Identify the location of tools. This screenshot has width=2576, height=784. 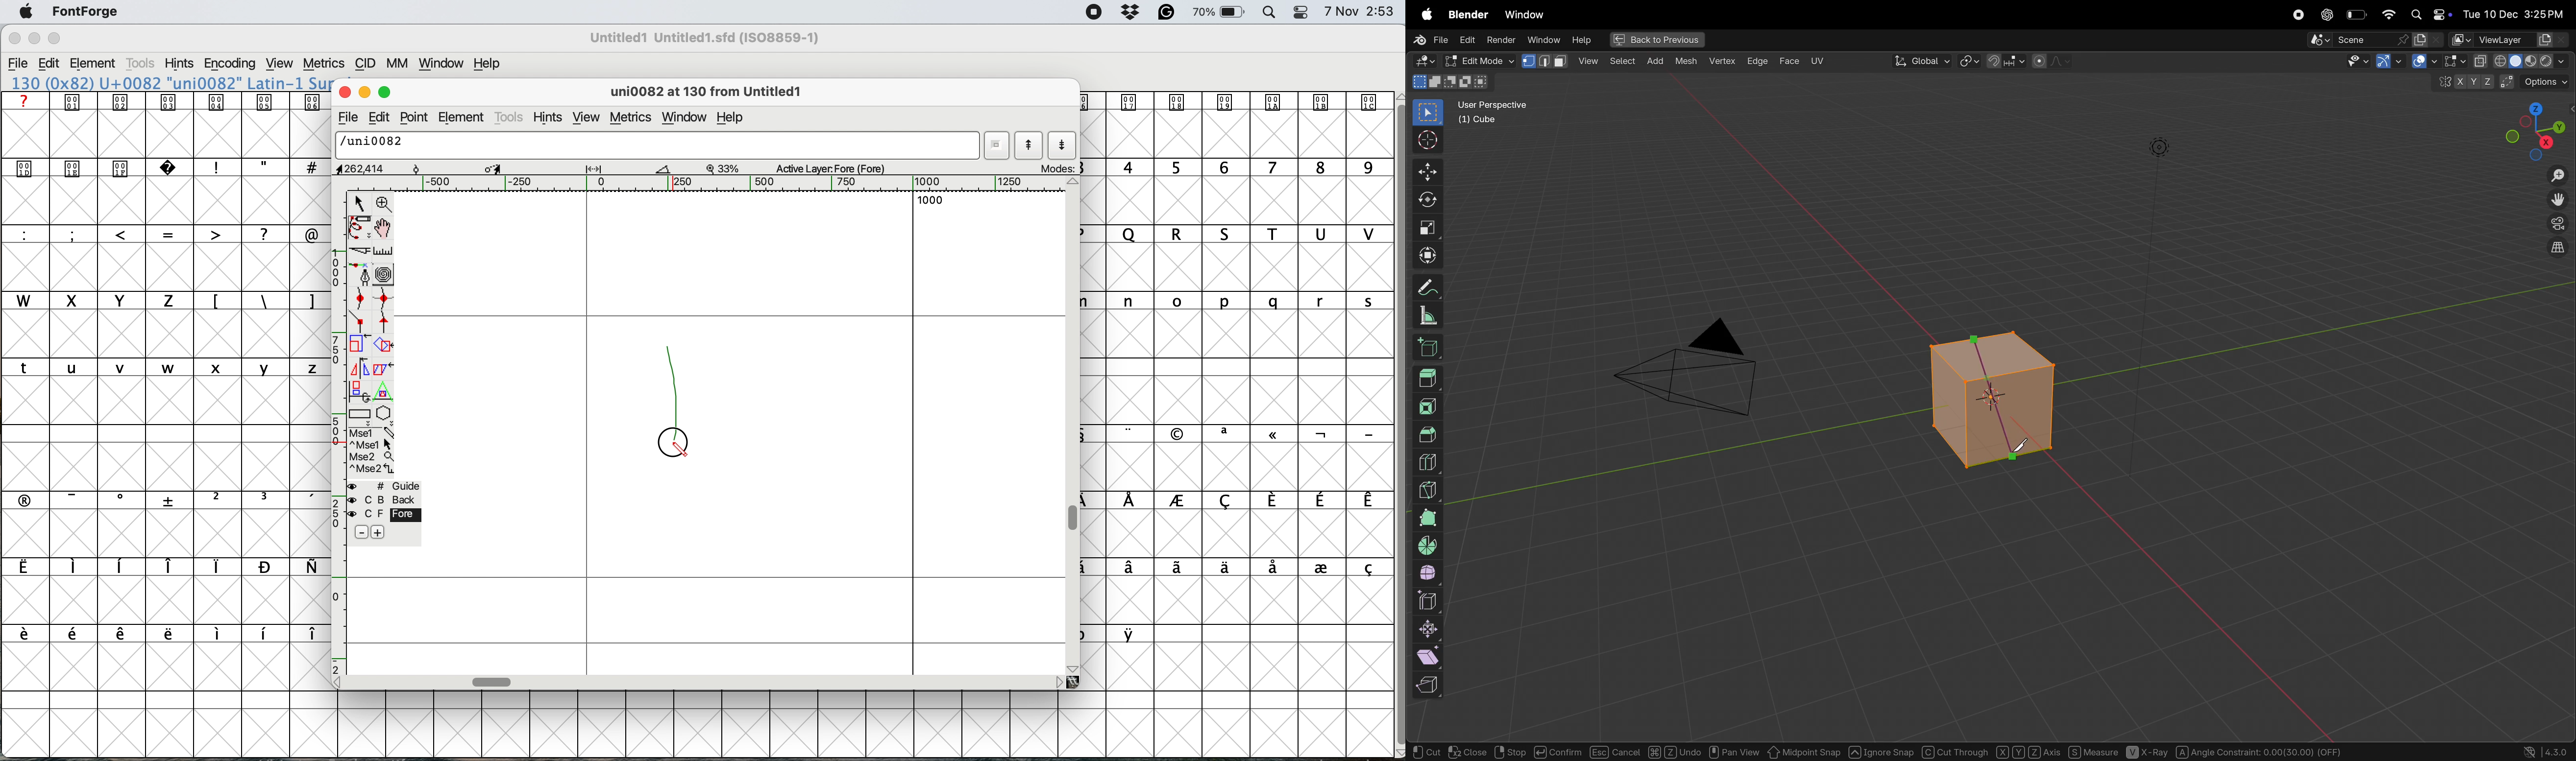
(510, 117).